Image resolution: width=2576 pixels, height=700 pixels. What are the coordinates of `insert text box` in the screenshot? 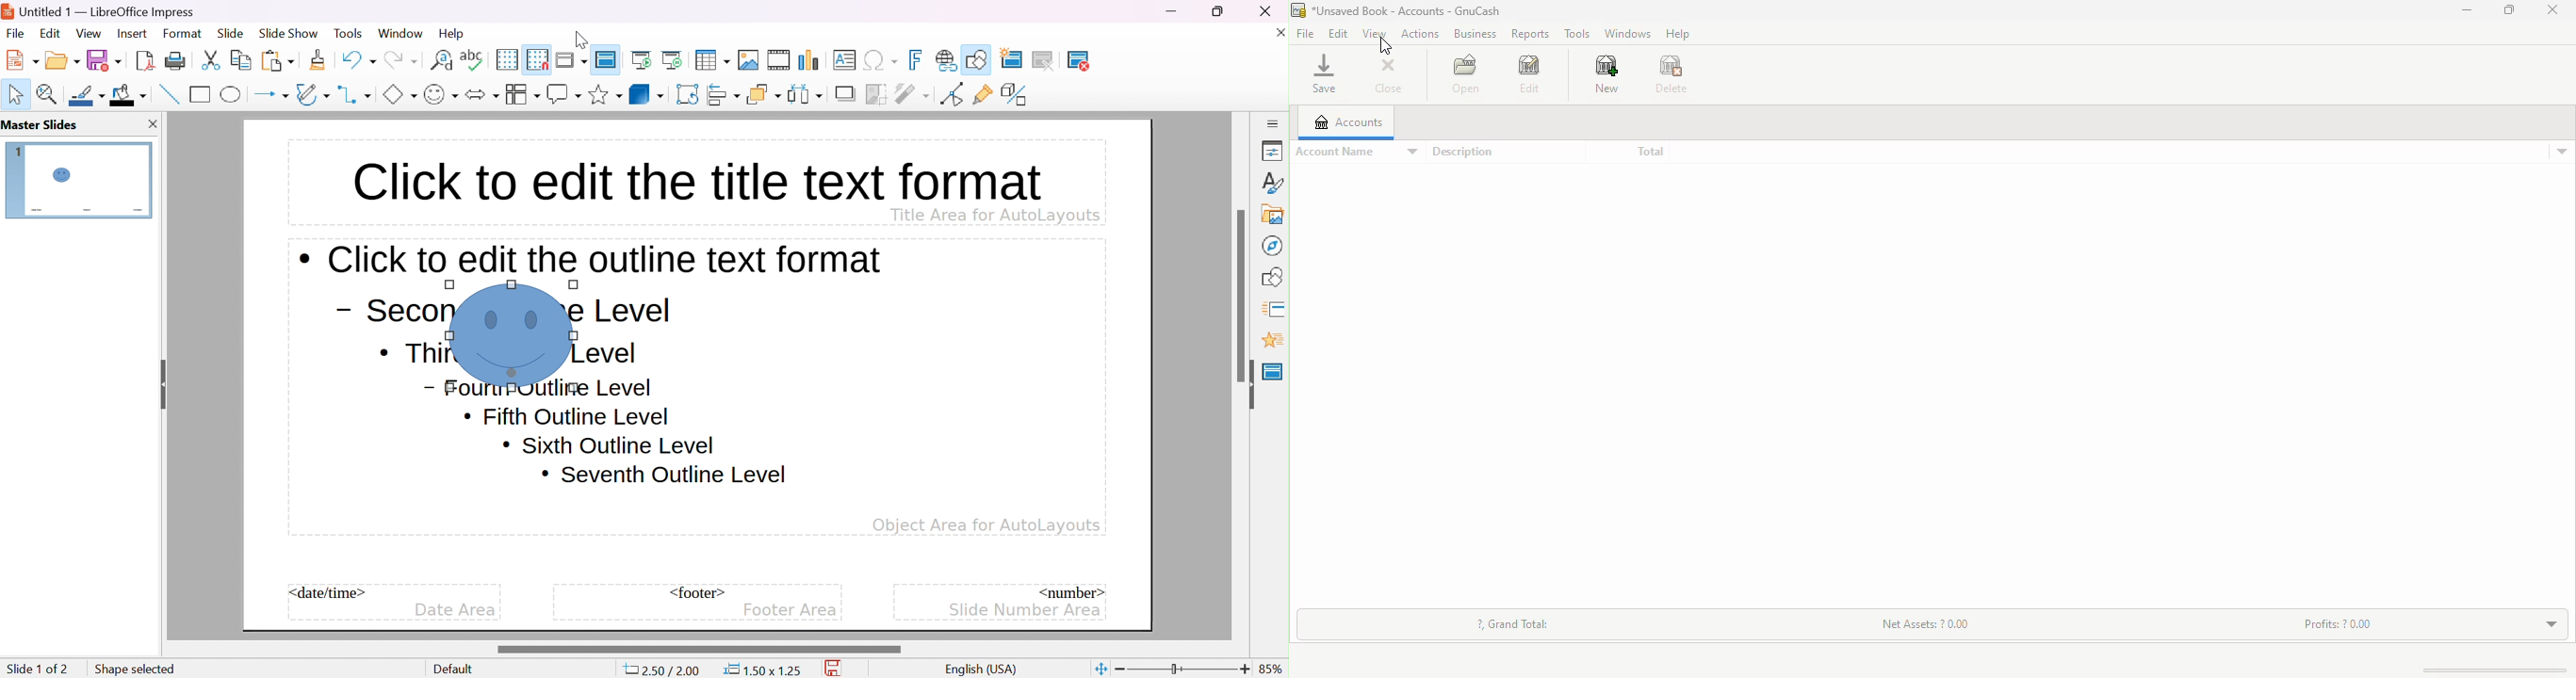 It's located at (844, 59).